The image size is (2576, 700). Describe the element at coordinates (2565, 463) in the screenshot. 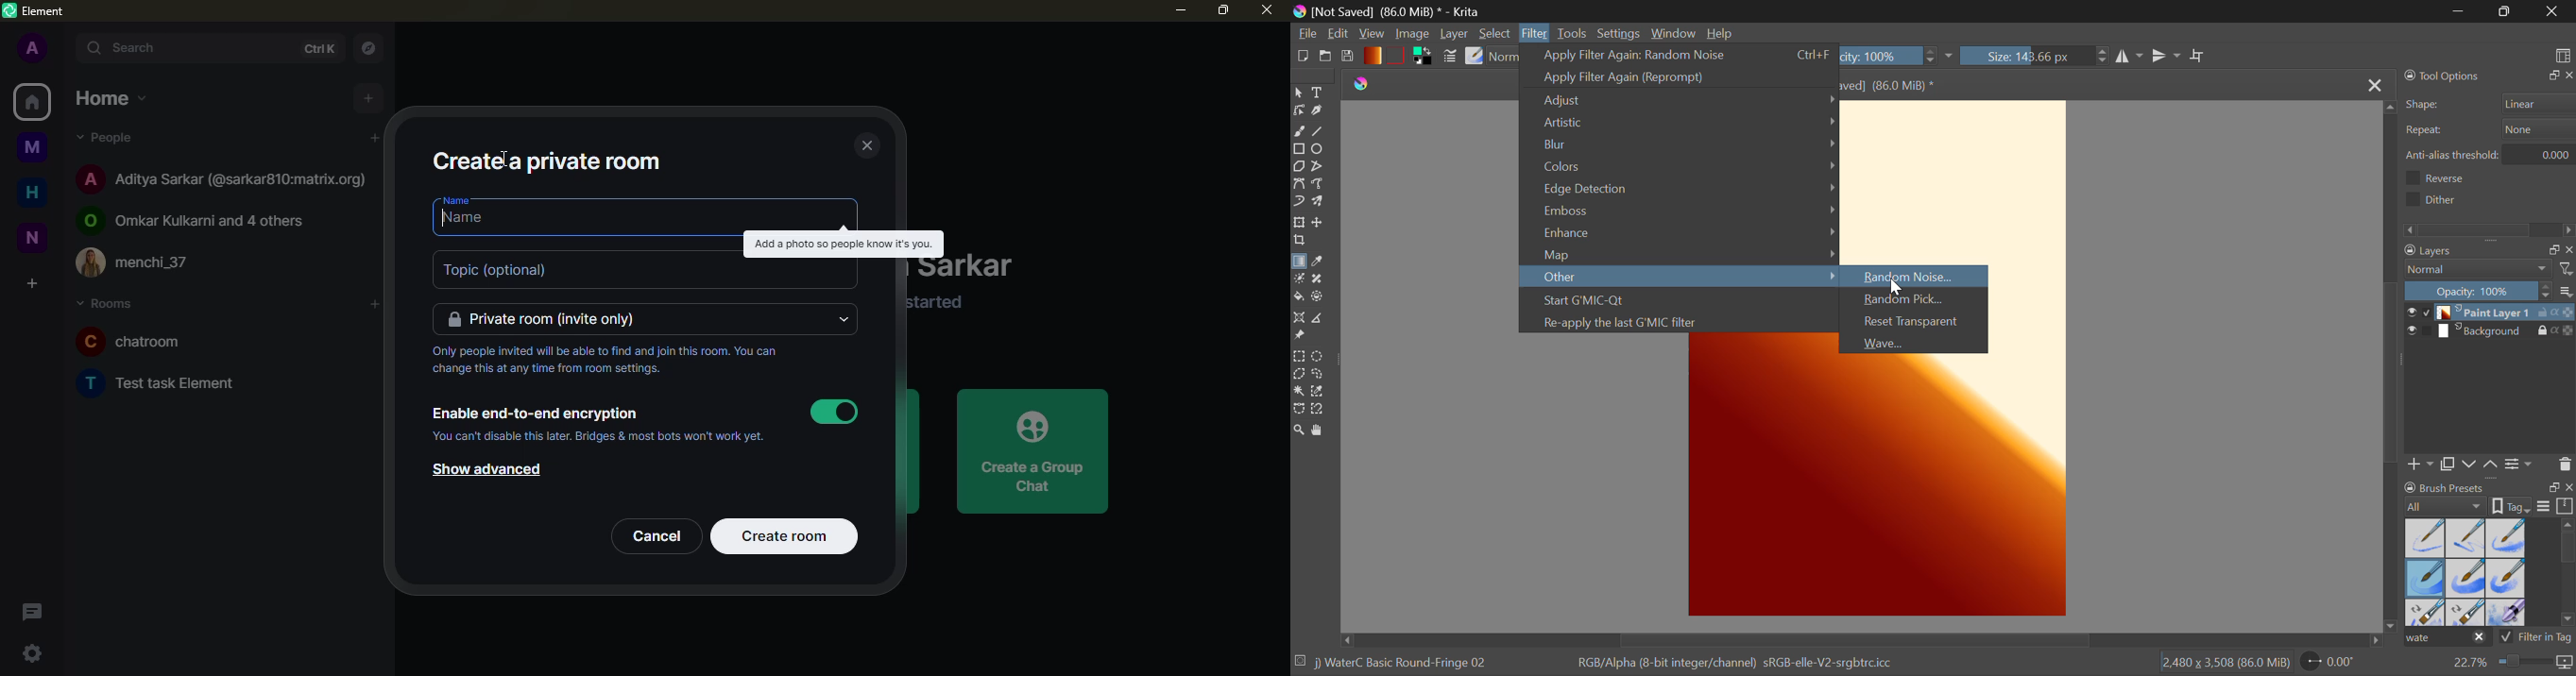

I see `trash` at that location.